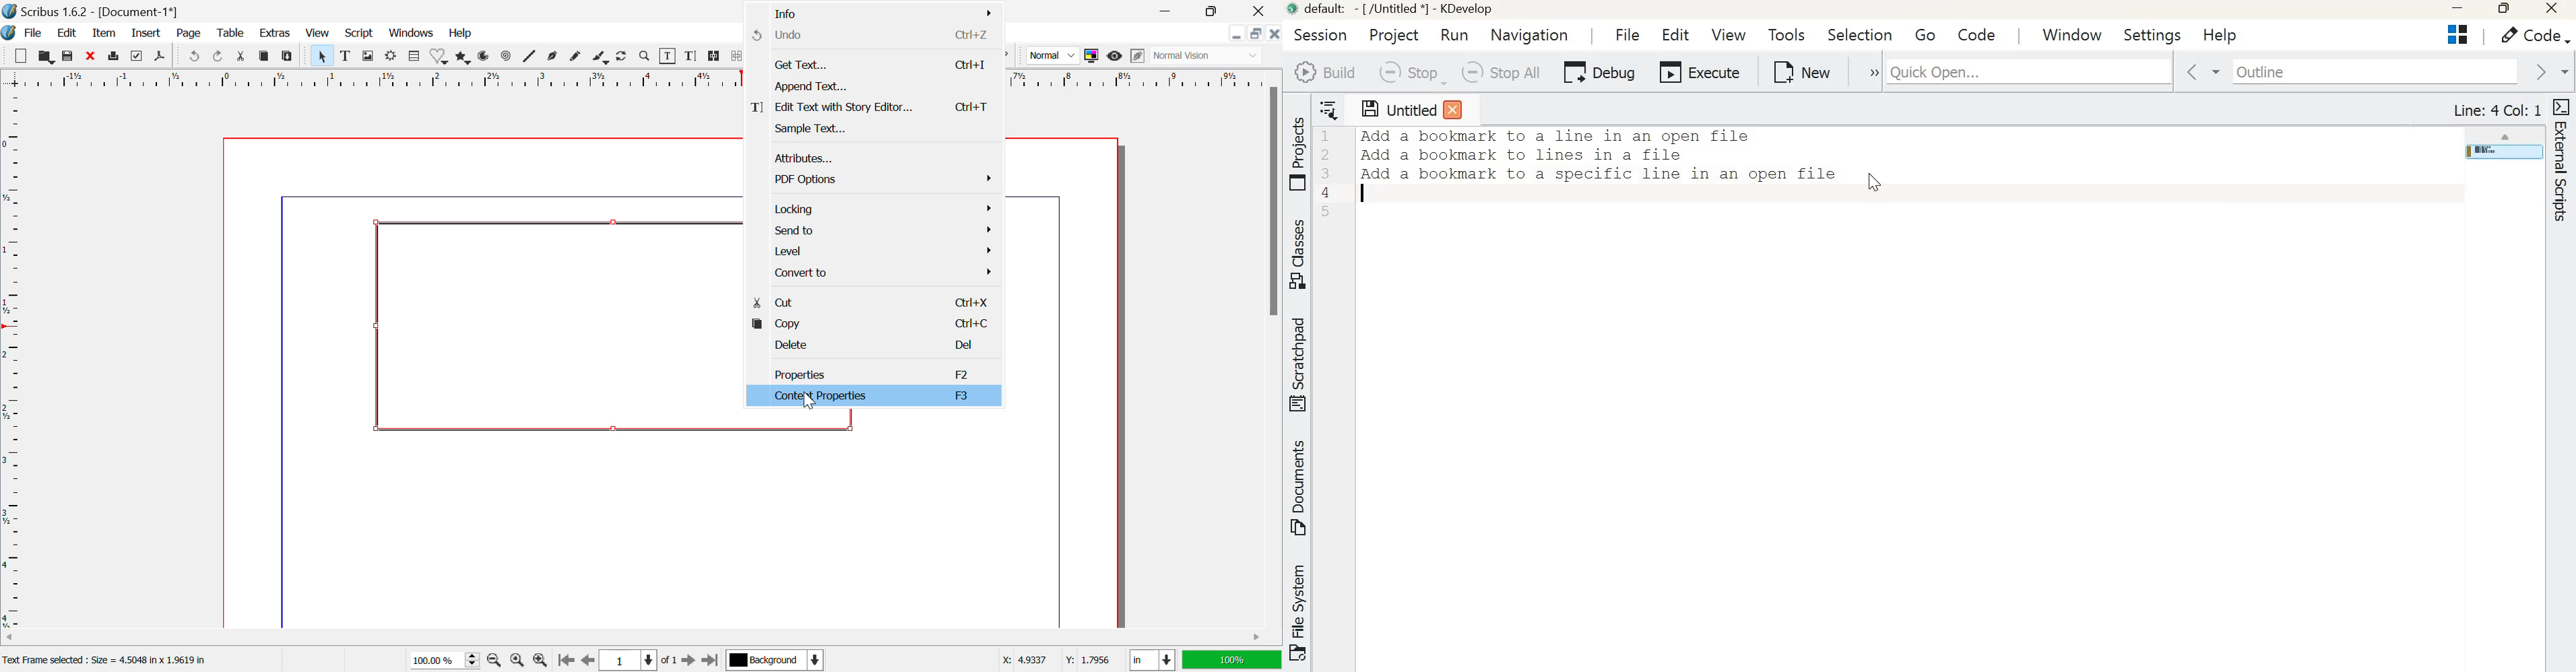  I want to click on Select, so click(321, 55).